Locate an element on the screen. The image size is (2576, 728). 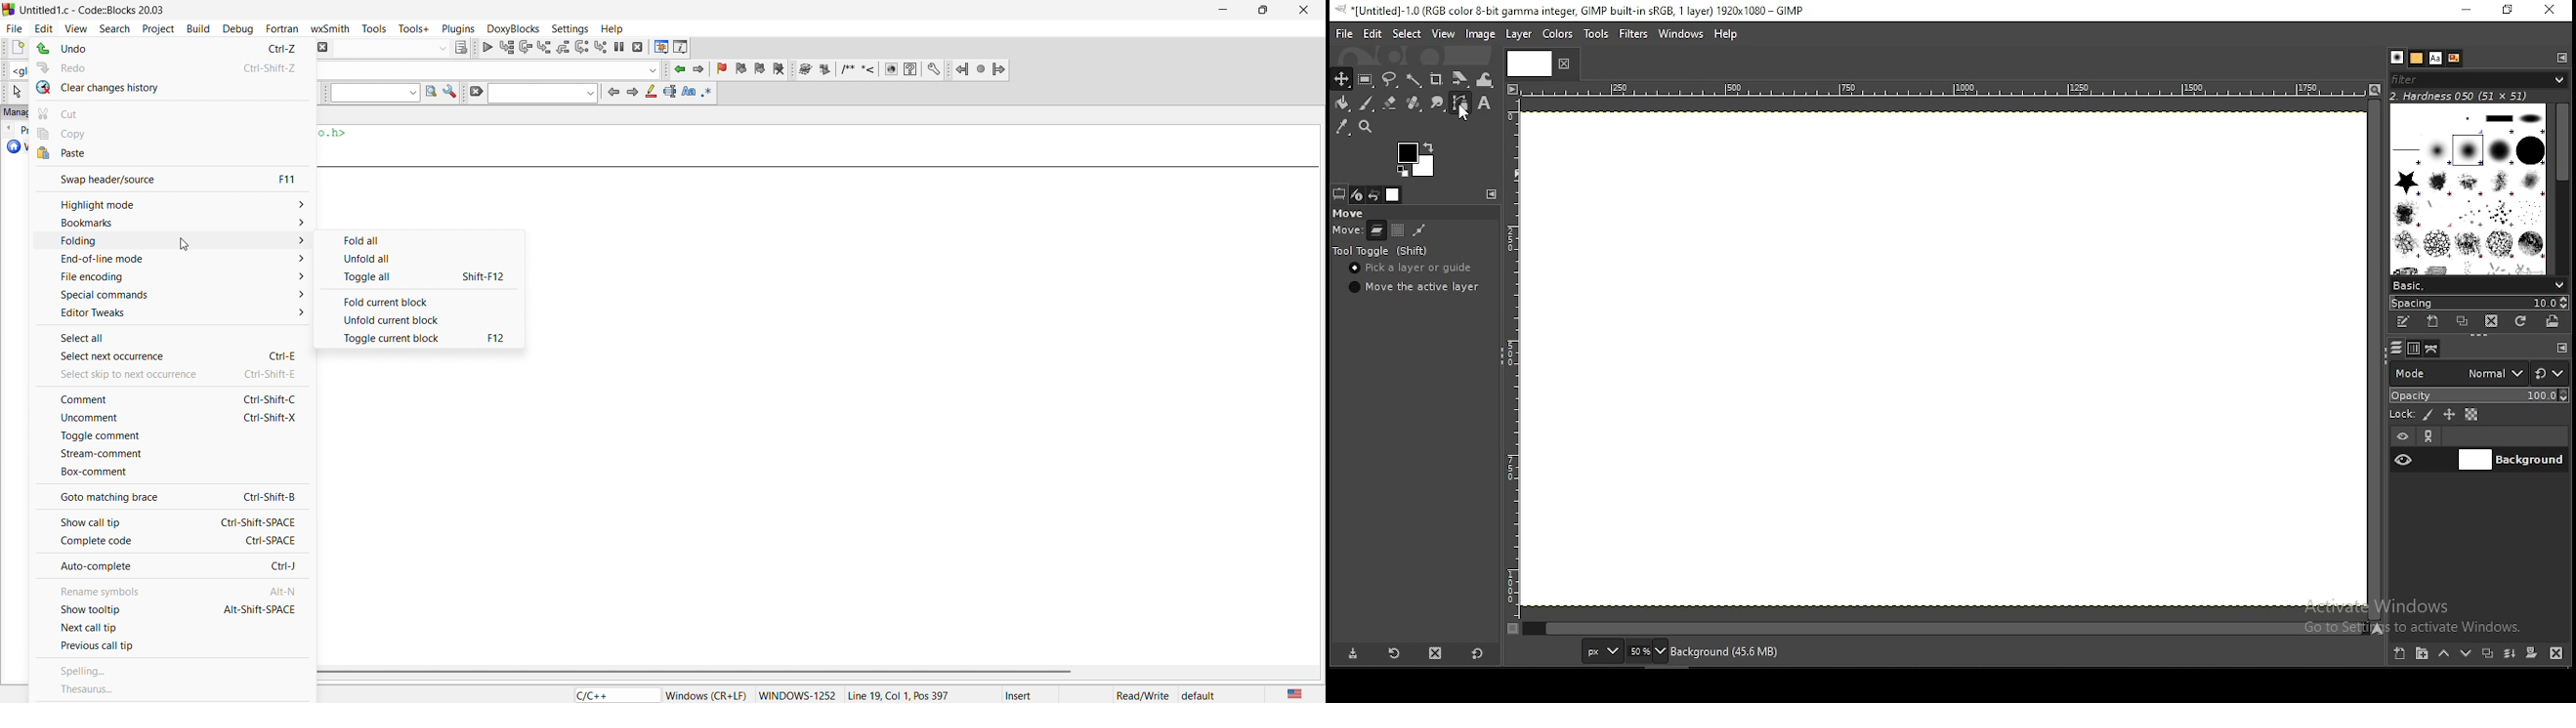
clear is located at coordinates (474, 93).